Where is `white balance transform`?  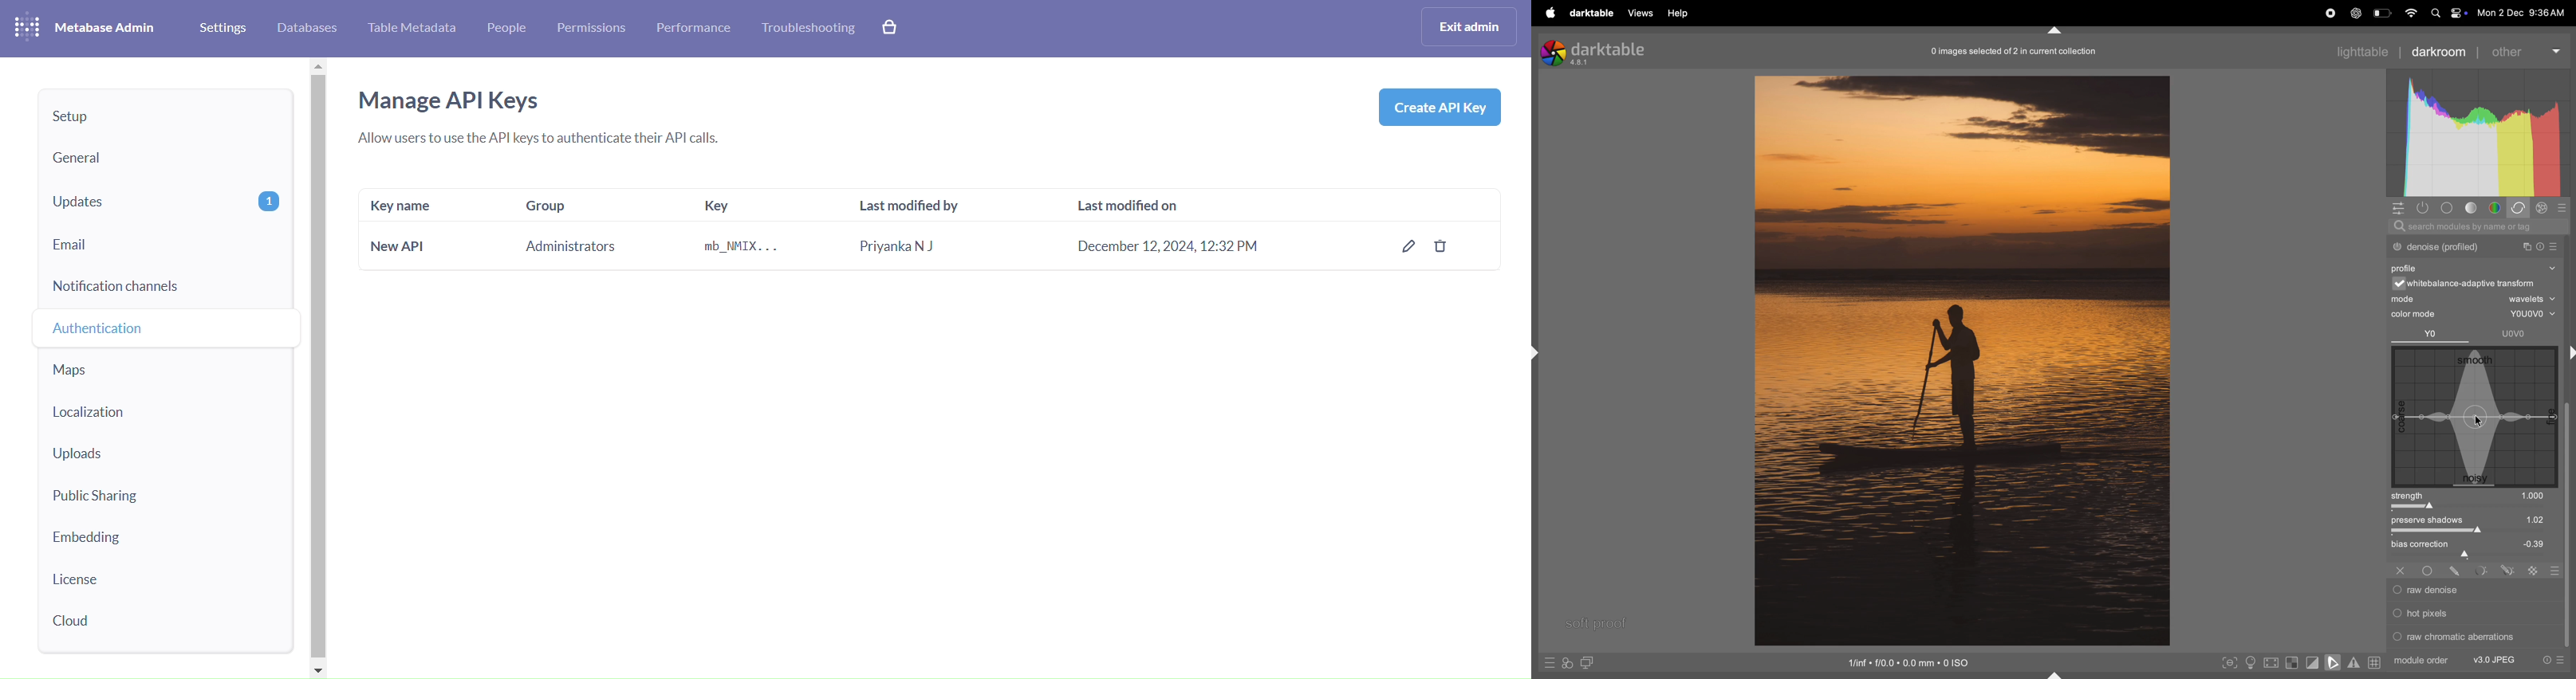
white balance transform is located at coordinates (2480, 285).